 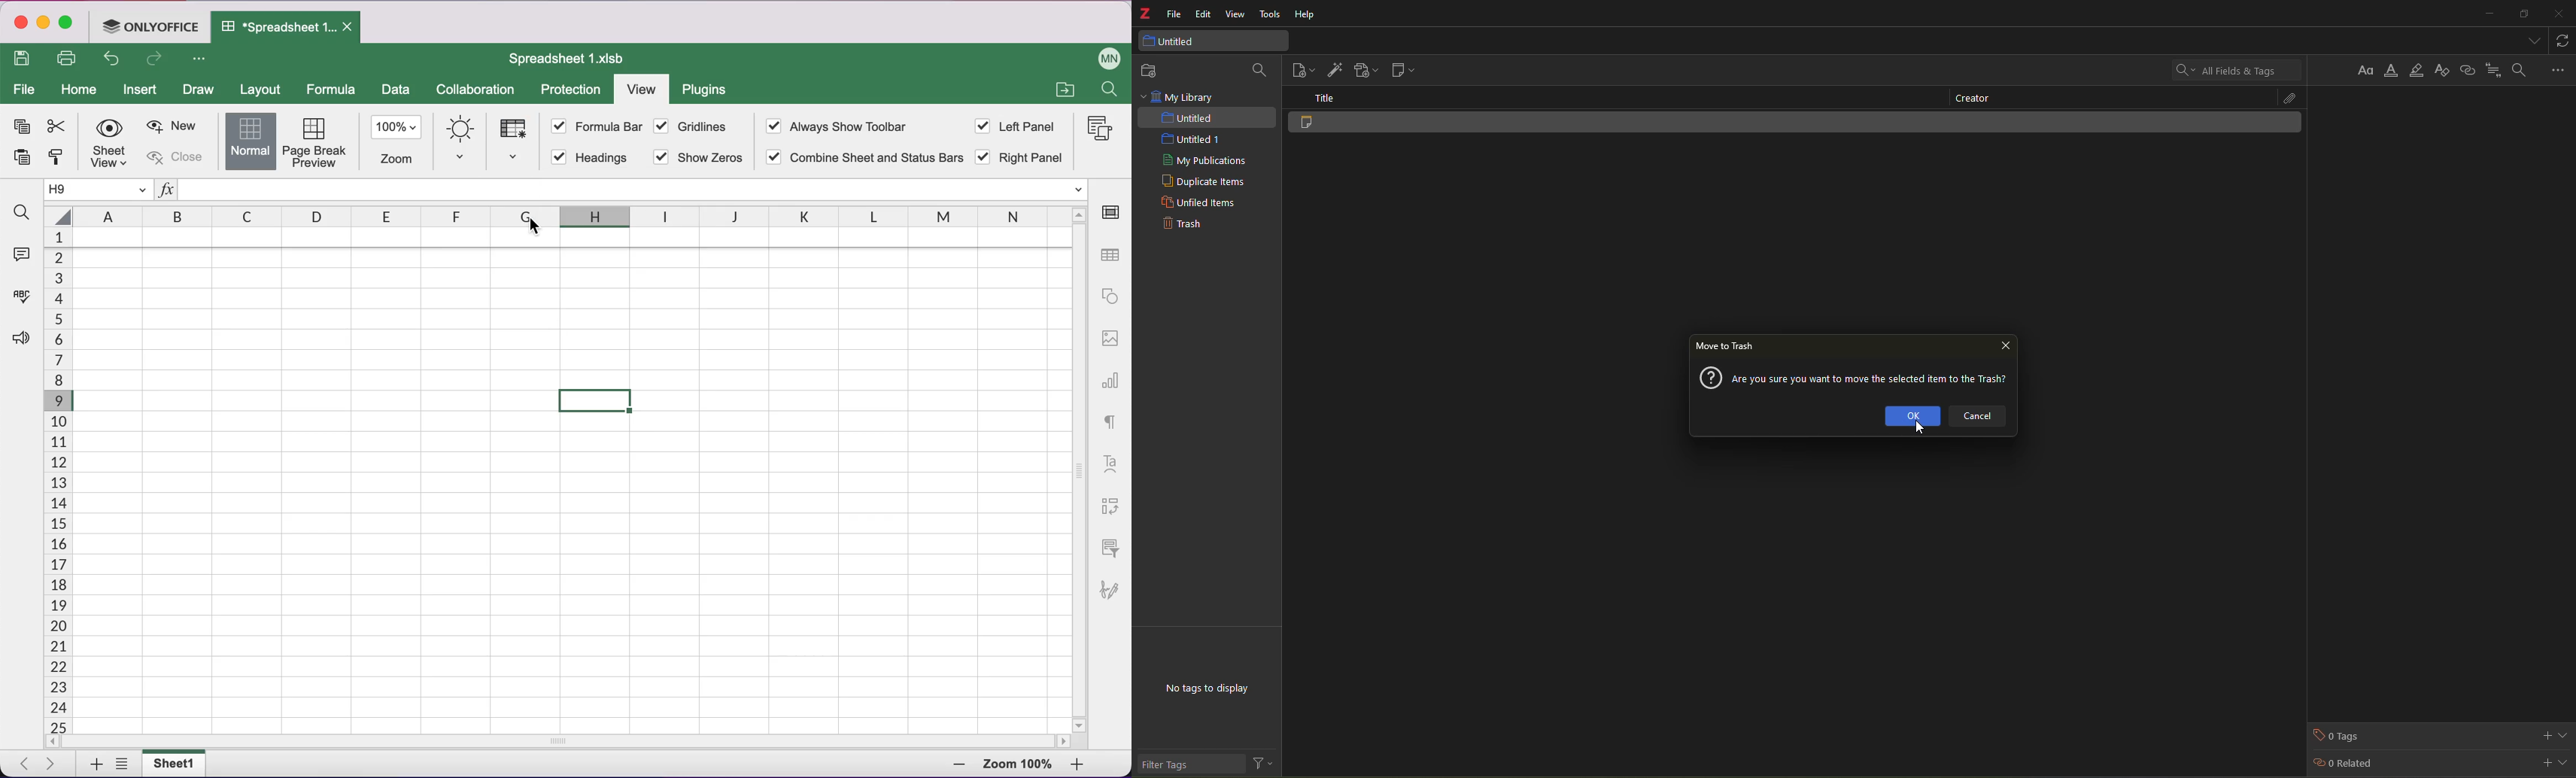 What do you see at coordinates (1302, 71) in the screenshot?
I see `new item` at bounding box center [1302, 71].